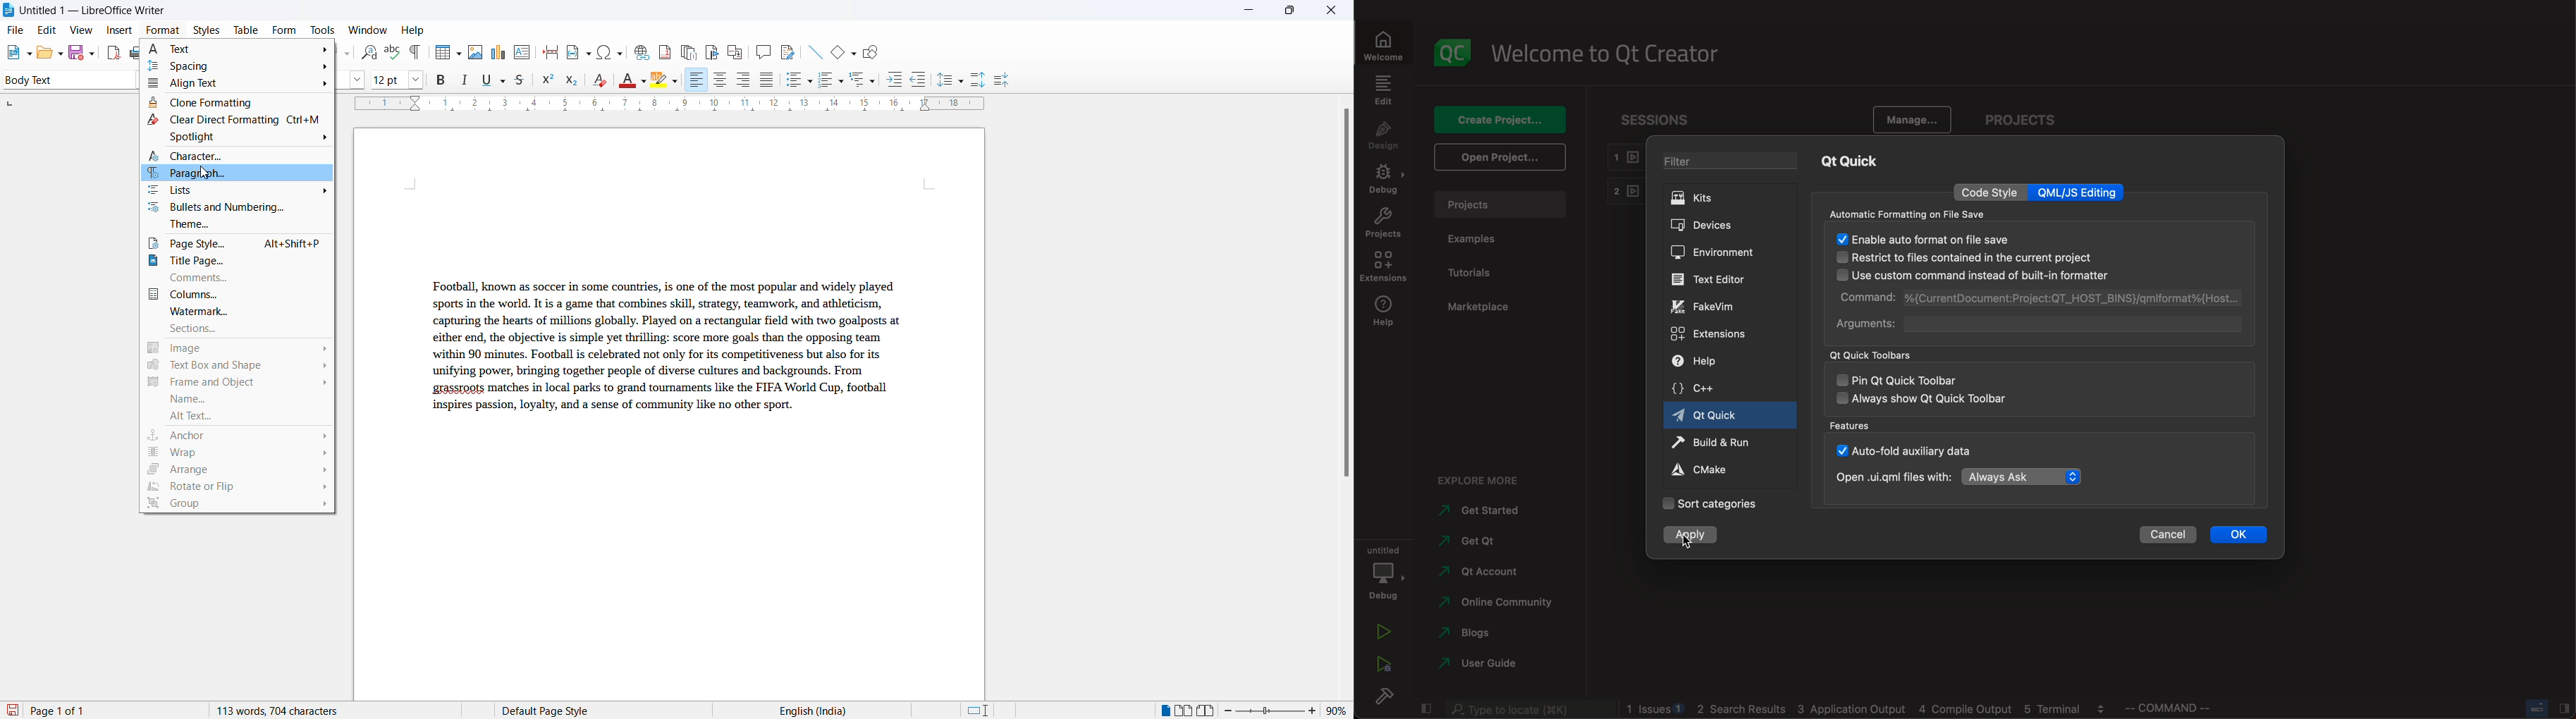 The image size is (2576, 728). Describe the element at coordinates (1272, 711) in the screenshot. I see `zoom slider` at that location.